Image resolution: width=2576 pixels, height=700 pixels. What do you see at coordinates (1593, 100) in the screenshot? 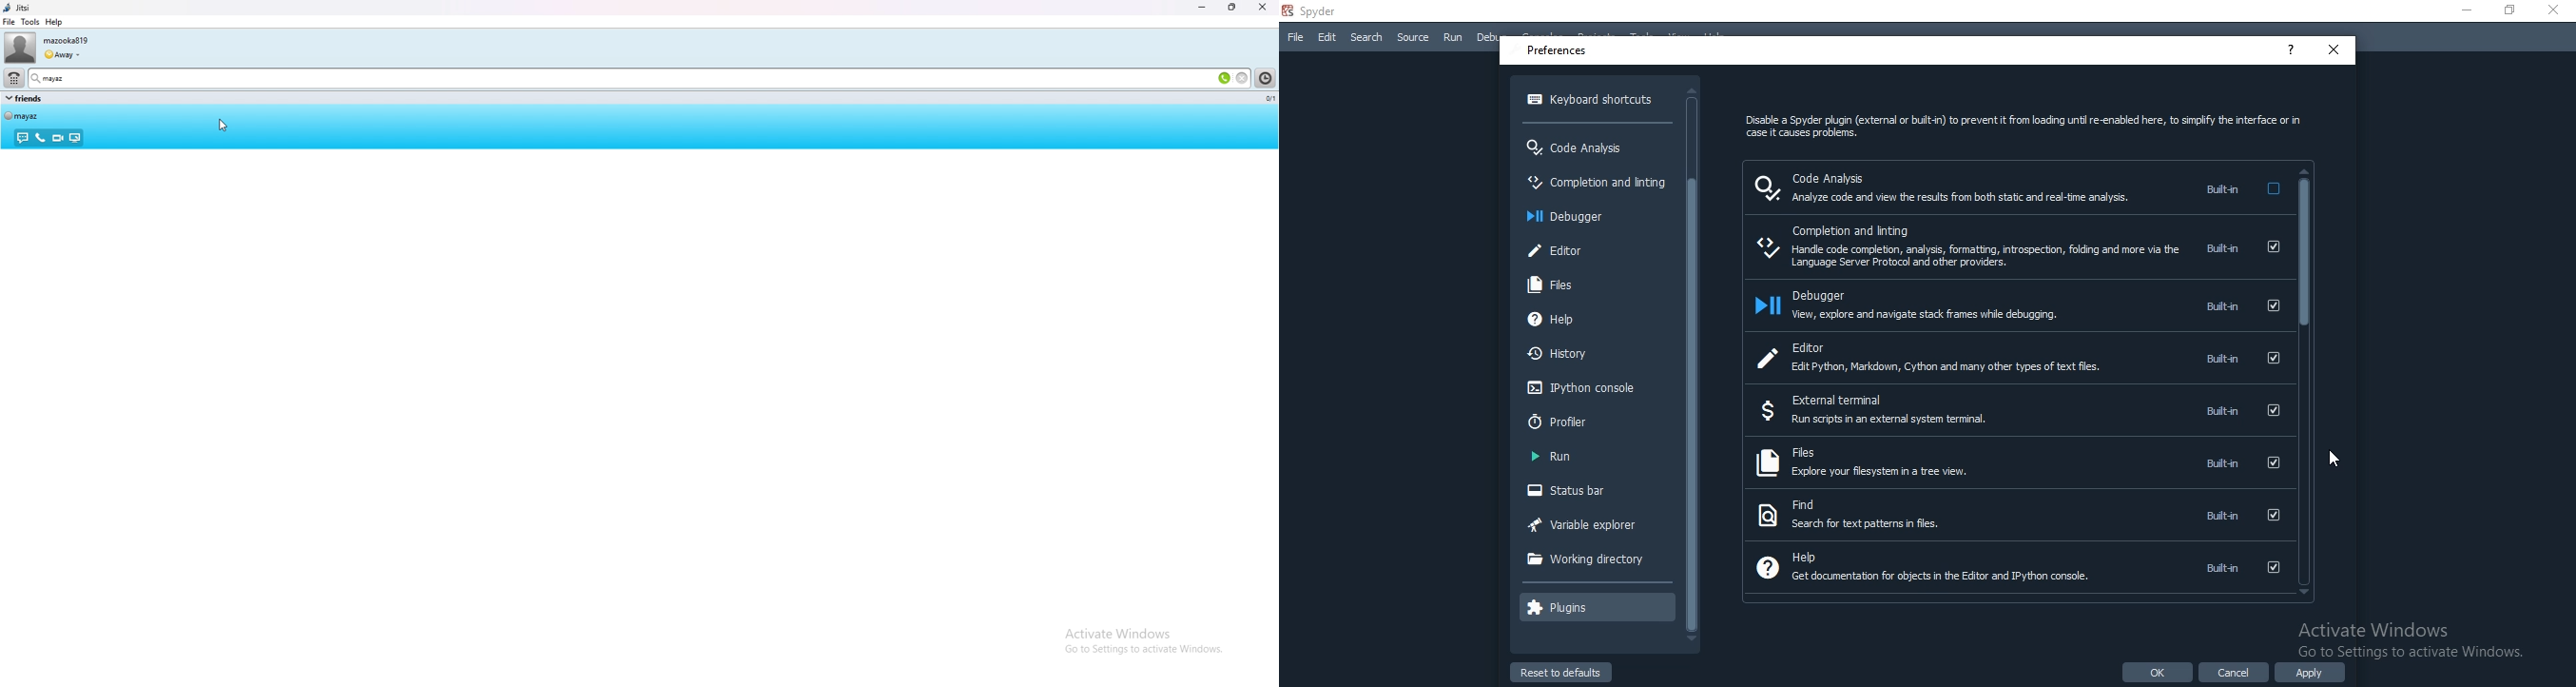
I see `Keyboard shortcuts` at bounding box center [1593, 100].